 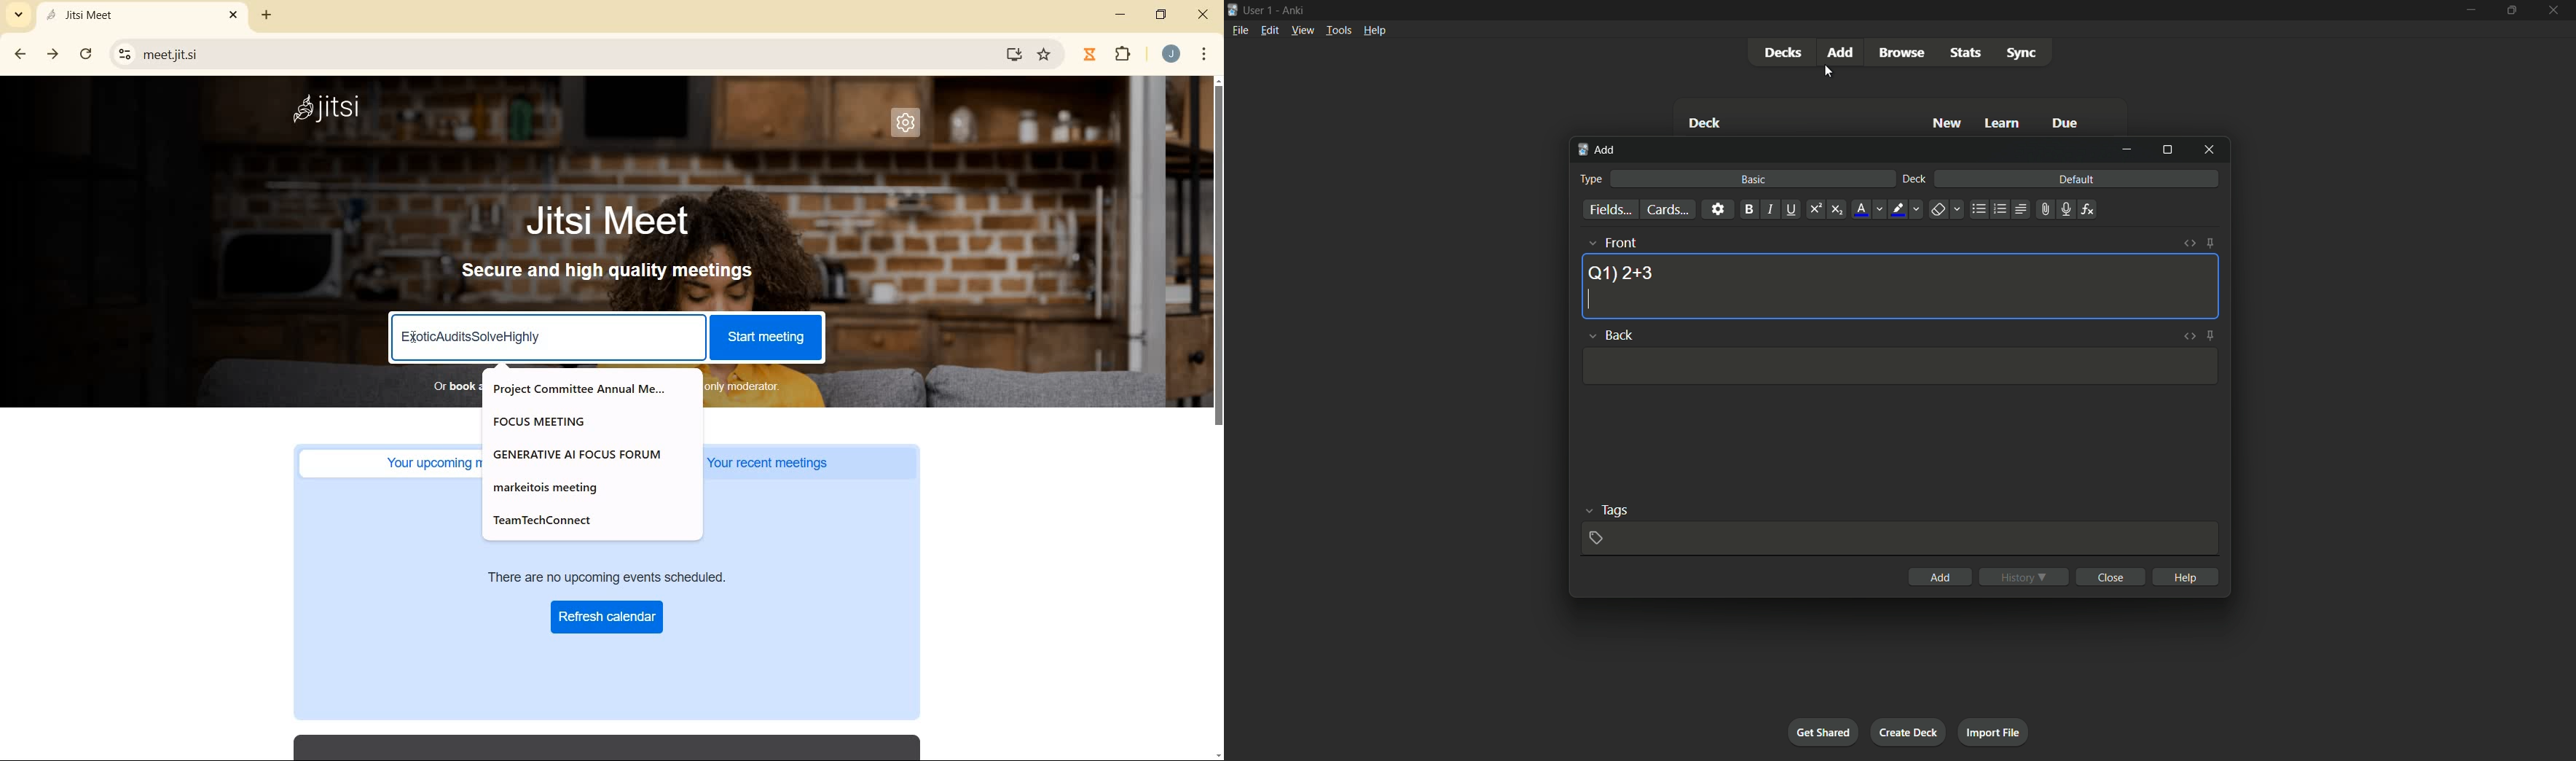 I want to click on bold, so click(x=1749, y=210).